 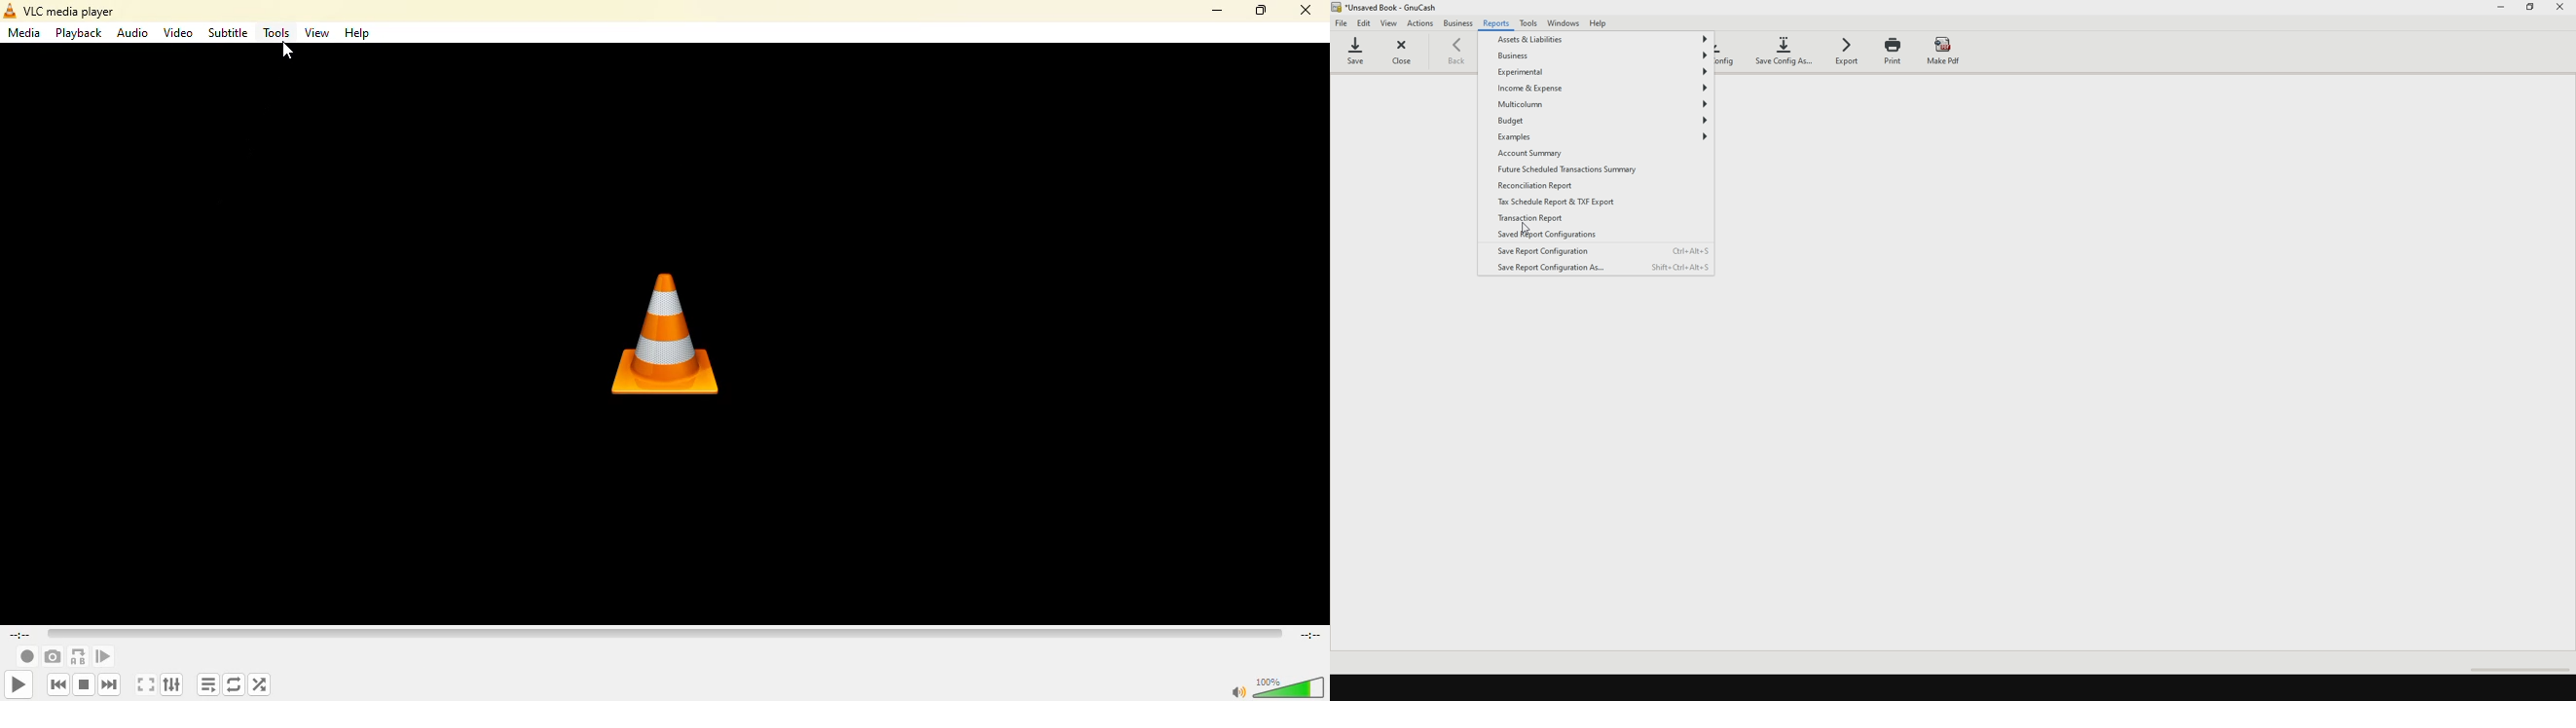 What do you see at coordinates (25, 32) in the screenshot?
I see `media` at bounding box center [25, 32].